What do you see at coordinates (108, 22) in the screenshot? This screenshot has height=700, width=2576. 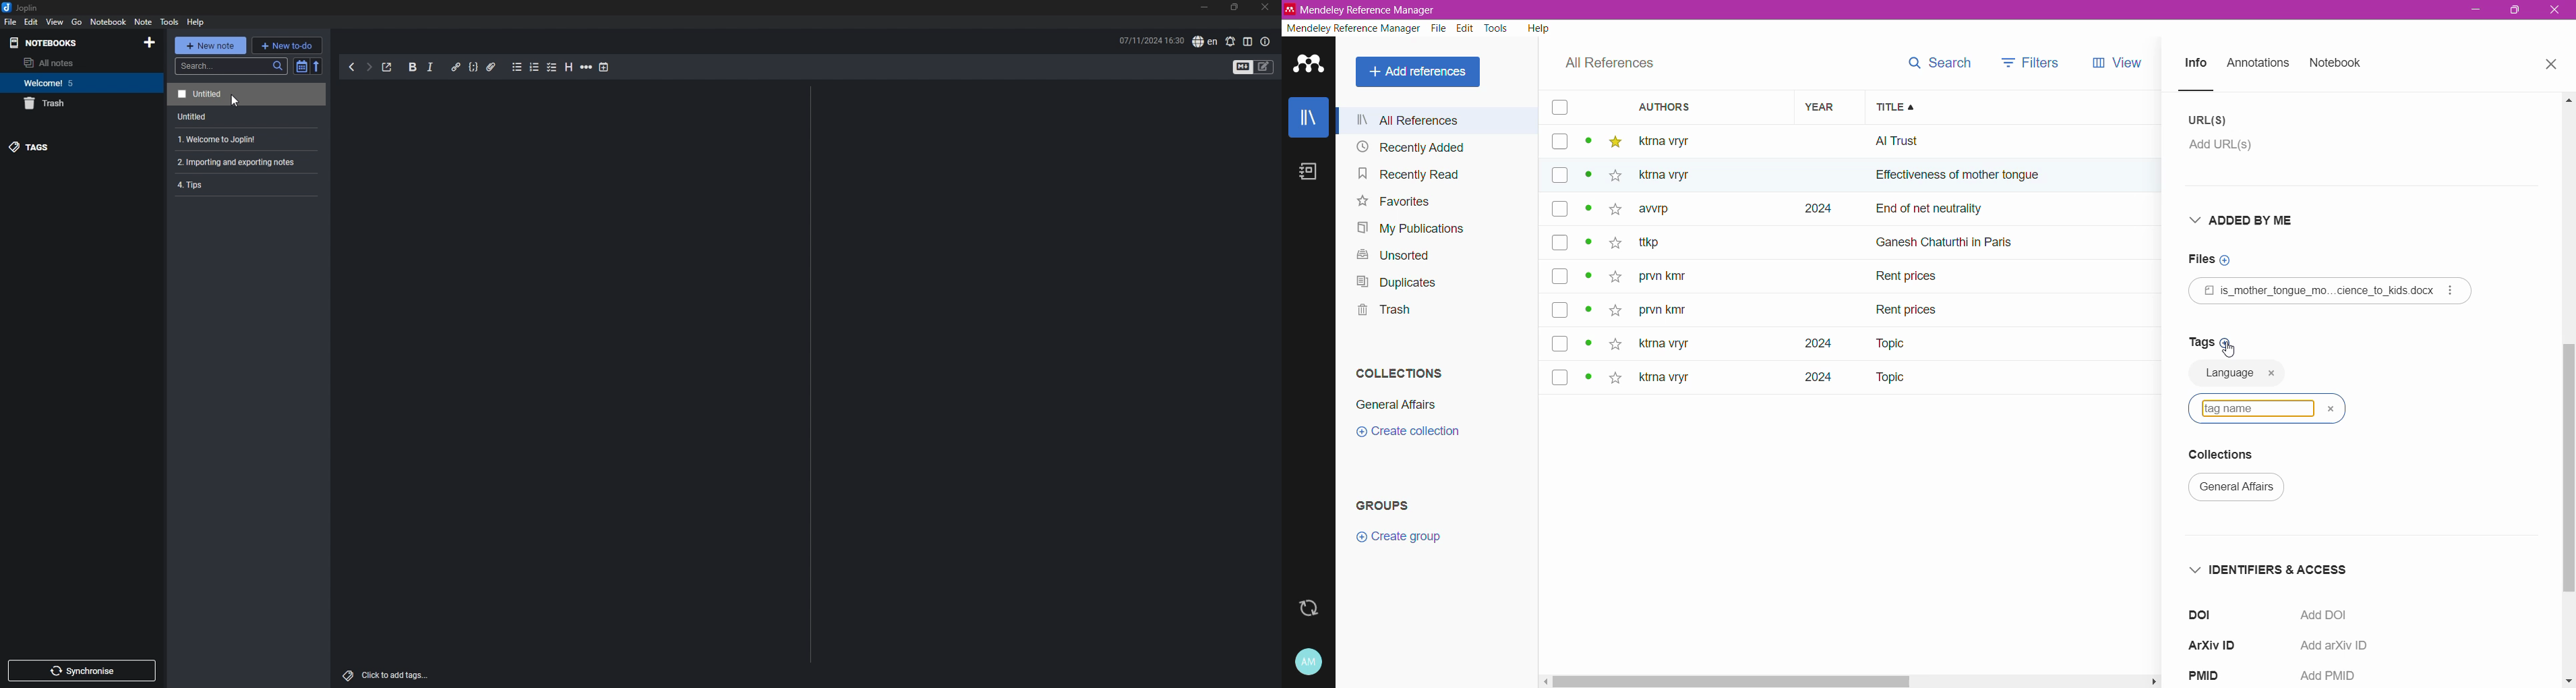 I see `notebook` at bounding box center [108, 22].